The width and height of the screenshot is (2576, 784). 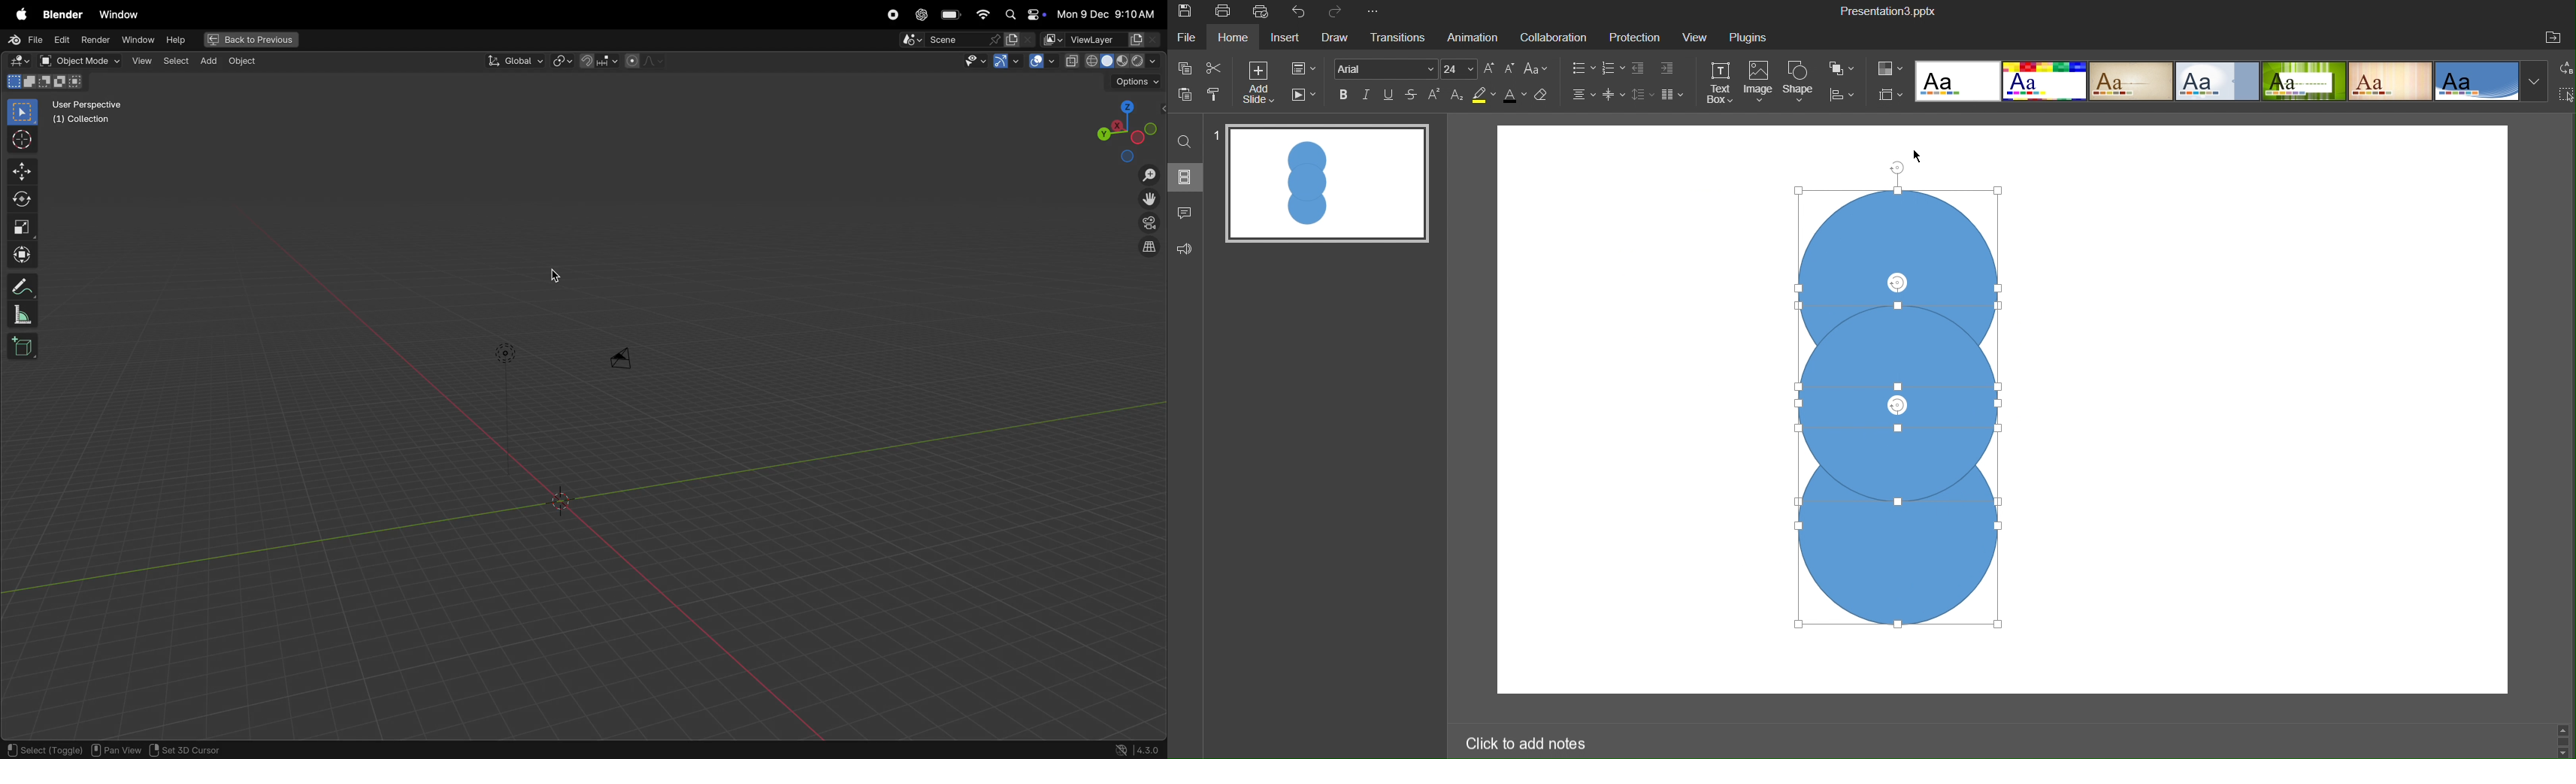 What do you see at coordinates (2556, 37) in the screenshot?
I see `Open File Location` at bounding box center [2556, 37].